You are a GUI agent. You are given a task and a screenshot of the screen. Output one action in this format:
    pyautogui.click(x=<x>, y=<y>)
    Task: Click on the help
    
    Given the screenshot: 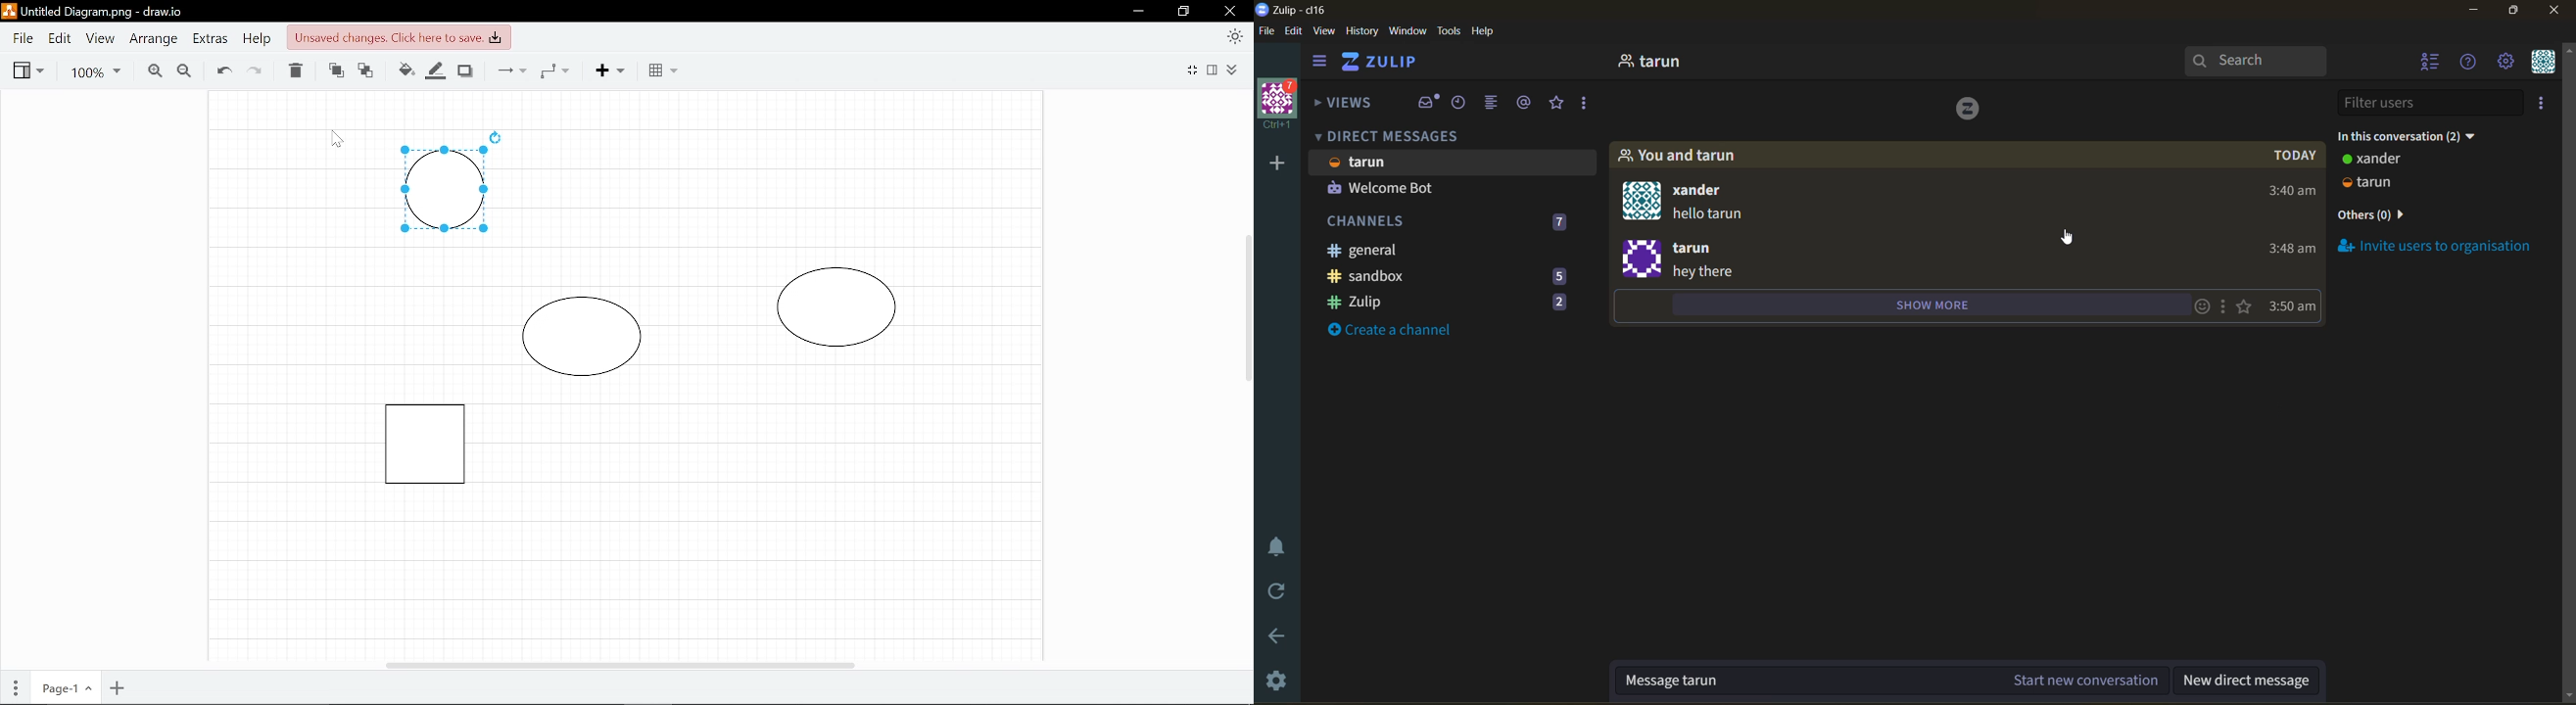 What is the action you would take?
    pyautogui.click(x=1488, y=33)
    